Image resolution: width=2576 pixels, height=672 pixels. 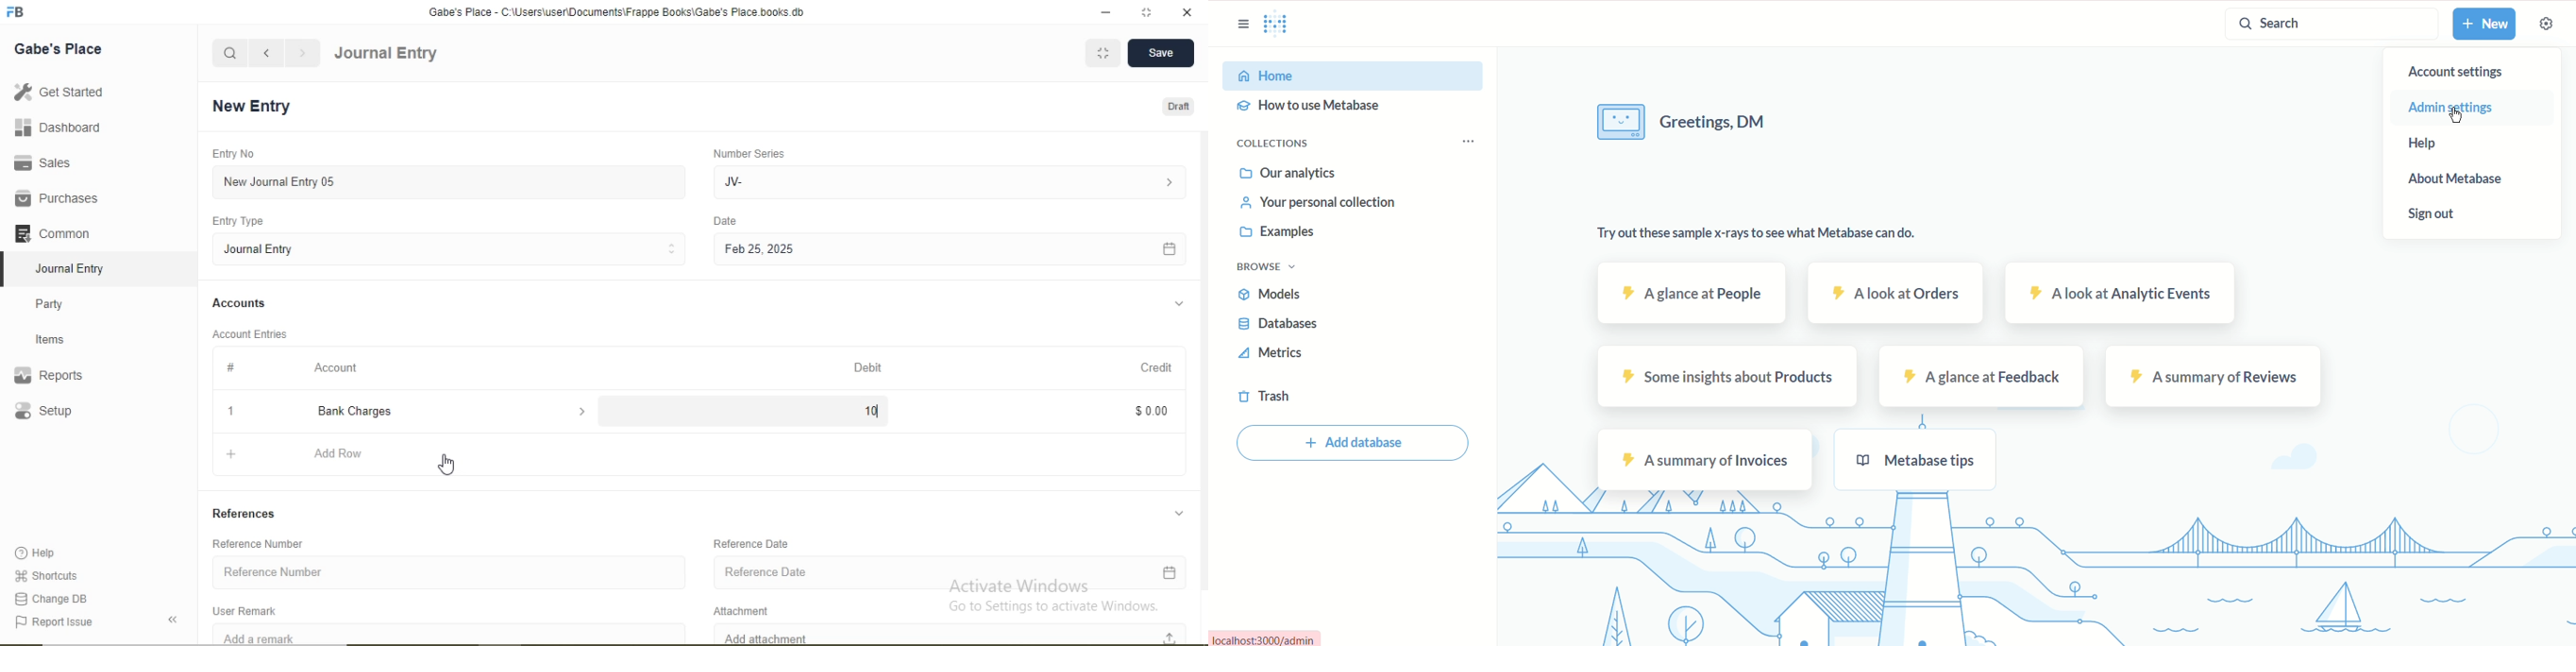 What do you see at coordinates (1983, 376) in the screenshot?
I see `a glance at Feedback` at bounding box center [1983, 376].